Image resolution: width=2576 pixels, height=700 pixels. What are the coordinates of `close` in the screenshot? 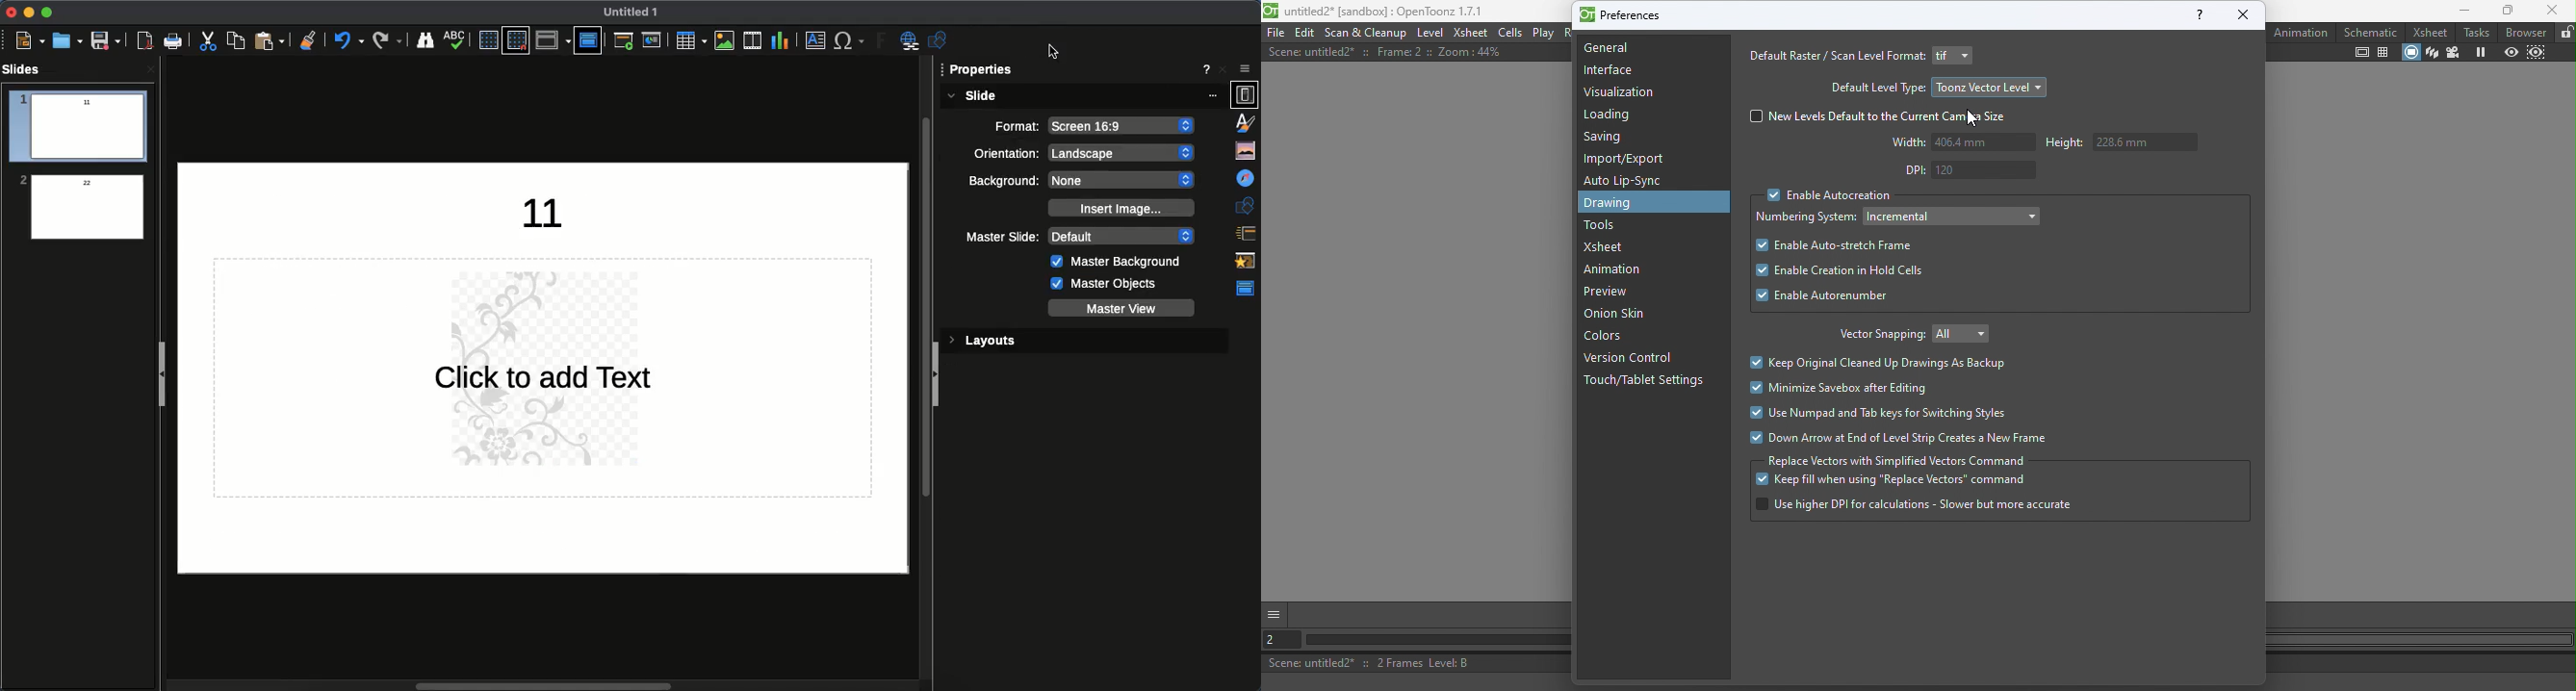 It's located at (151, 69).